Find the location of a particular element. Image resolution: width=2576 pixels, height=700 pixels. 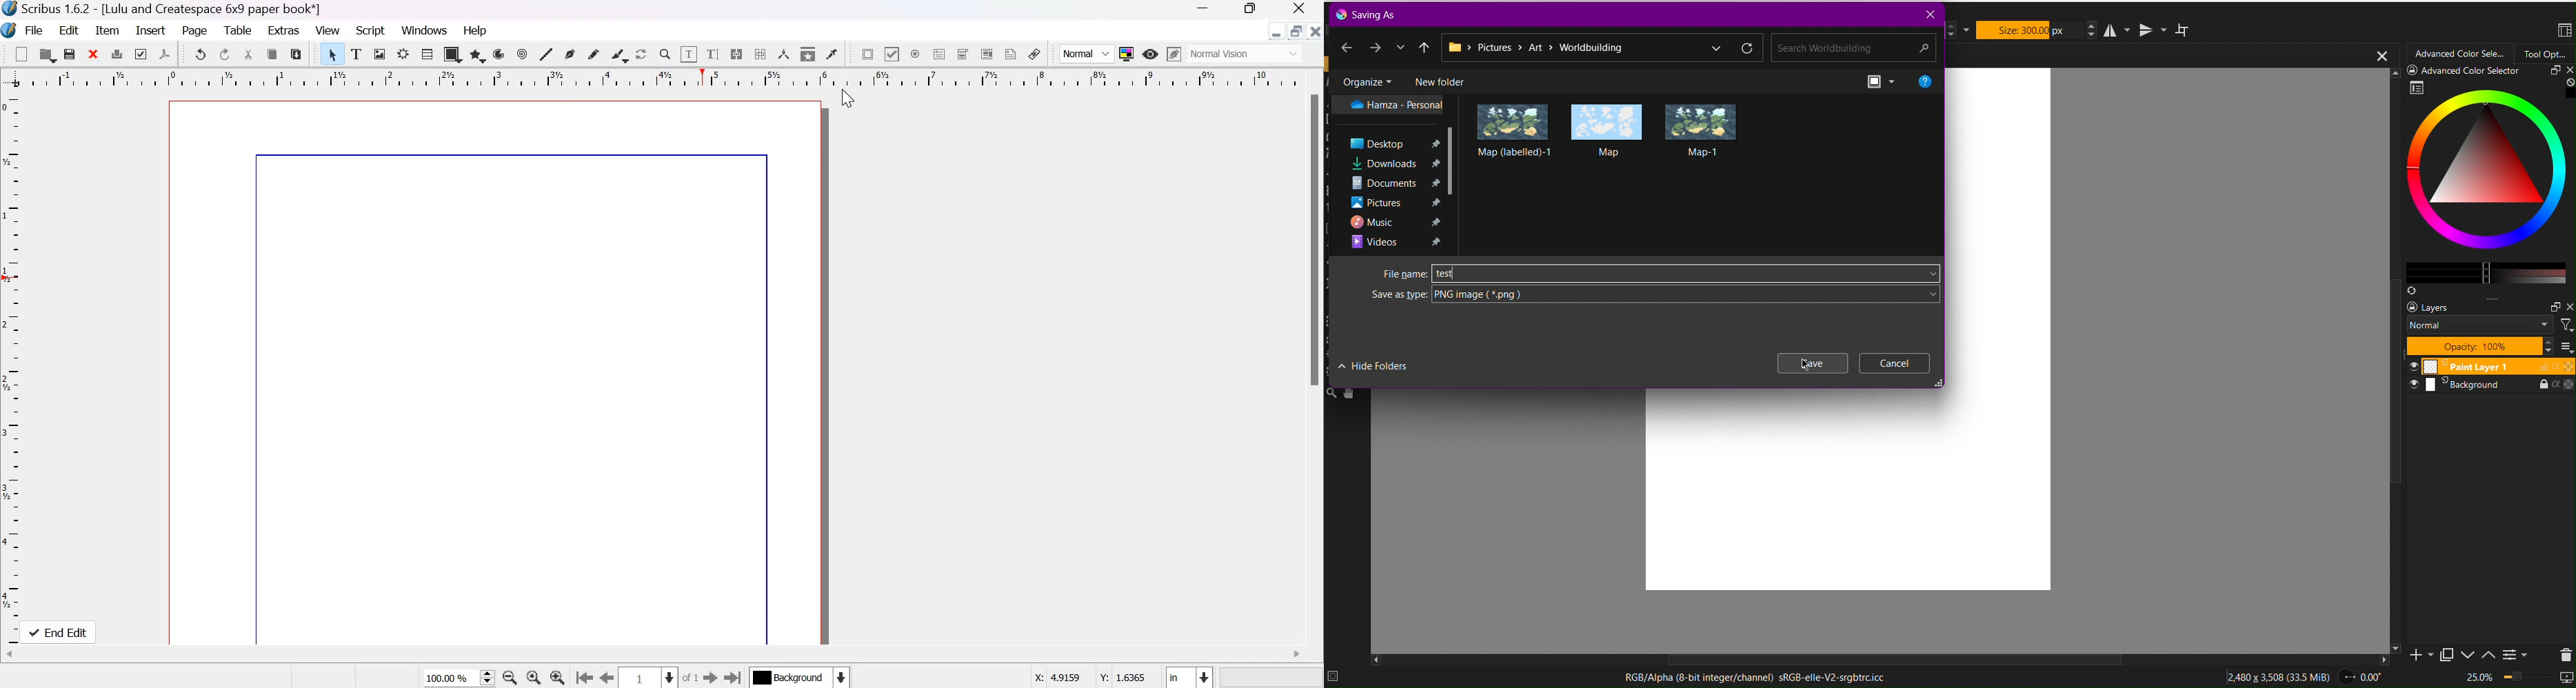

text frame is located at coordinates (356, 54).